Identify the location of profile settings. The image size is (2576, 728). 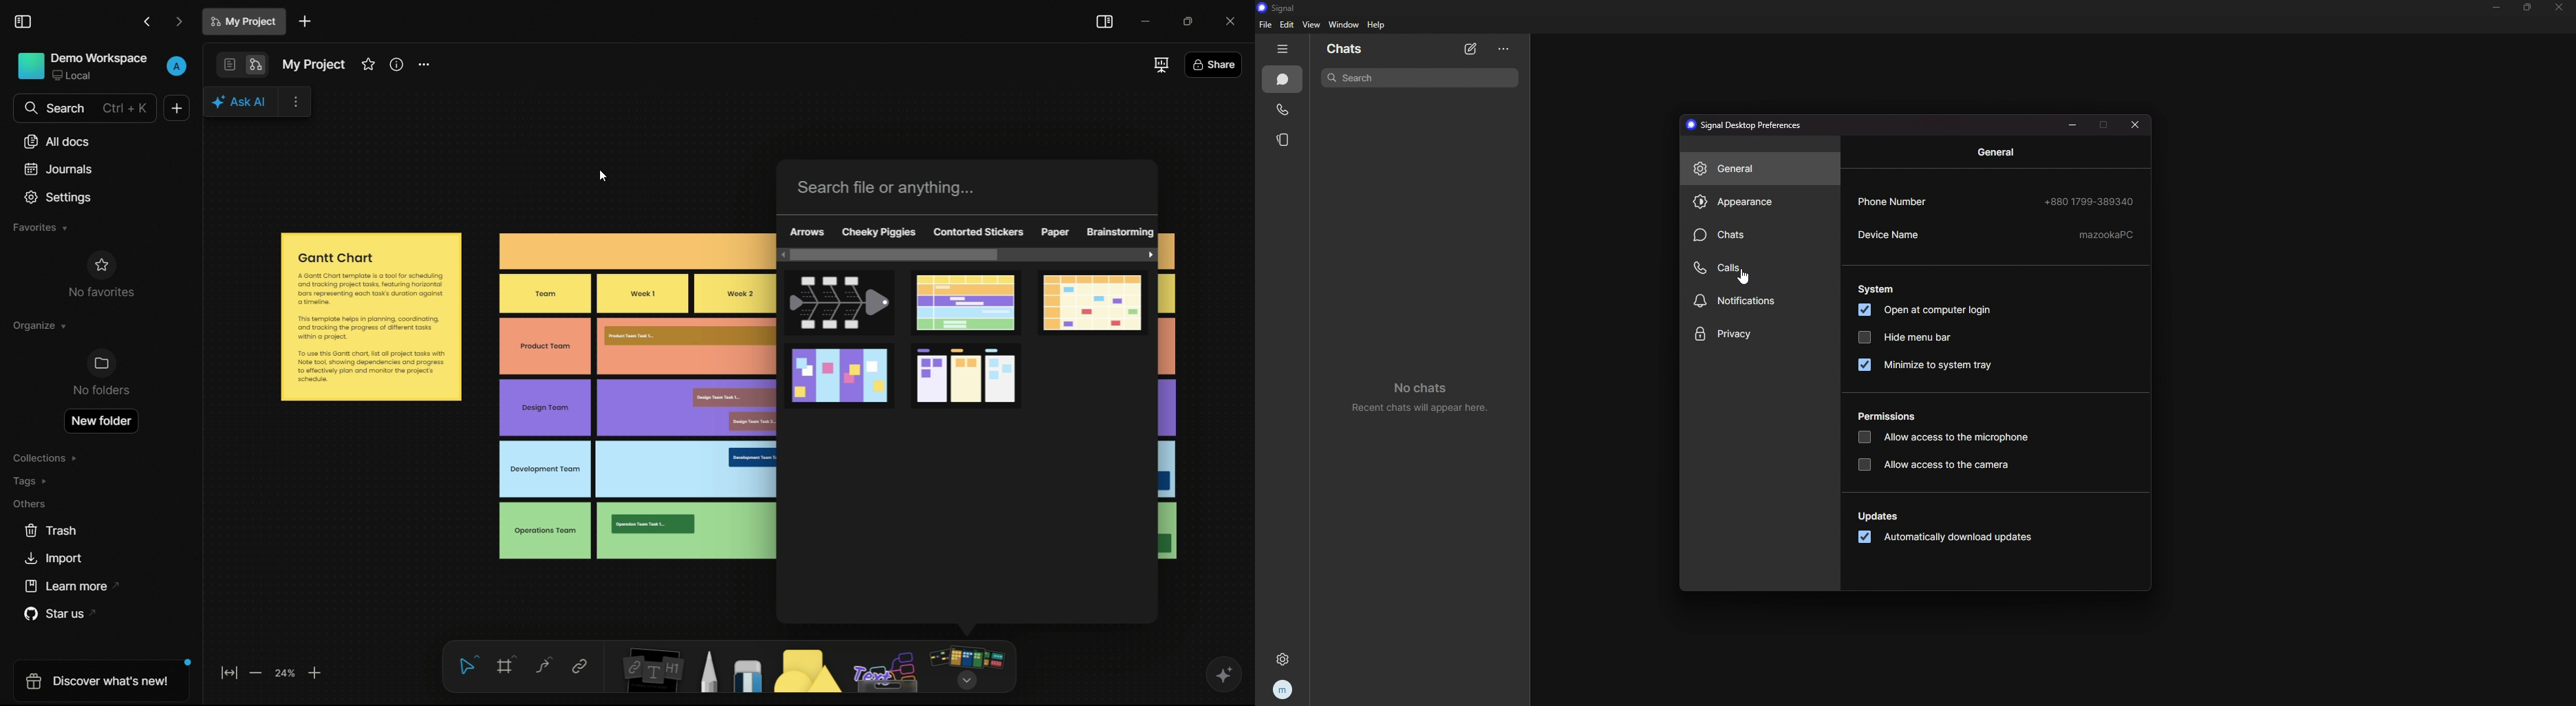
(176, 67).